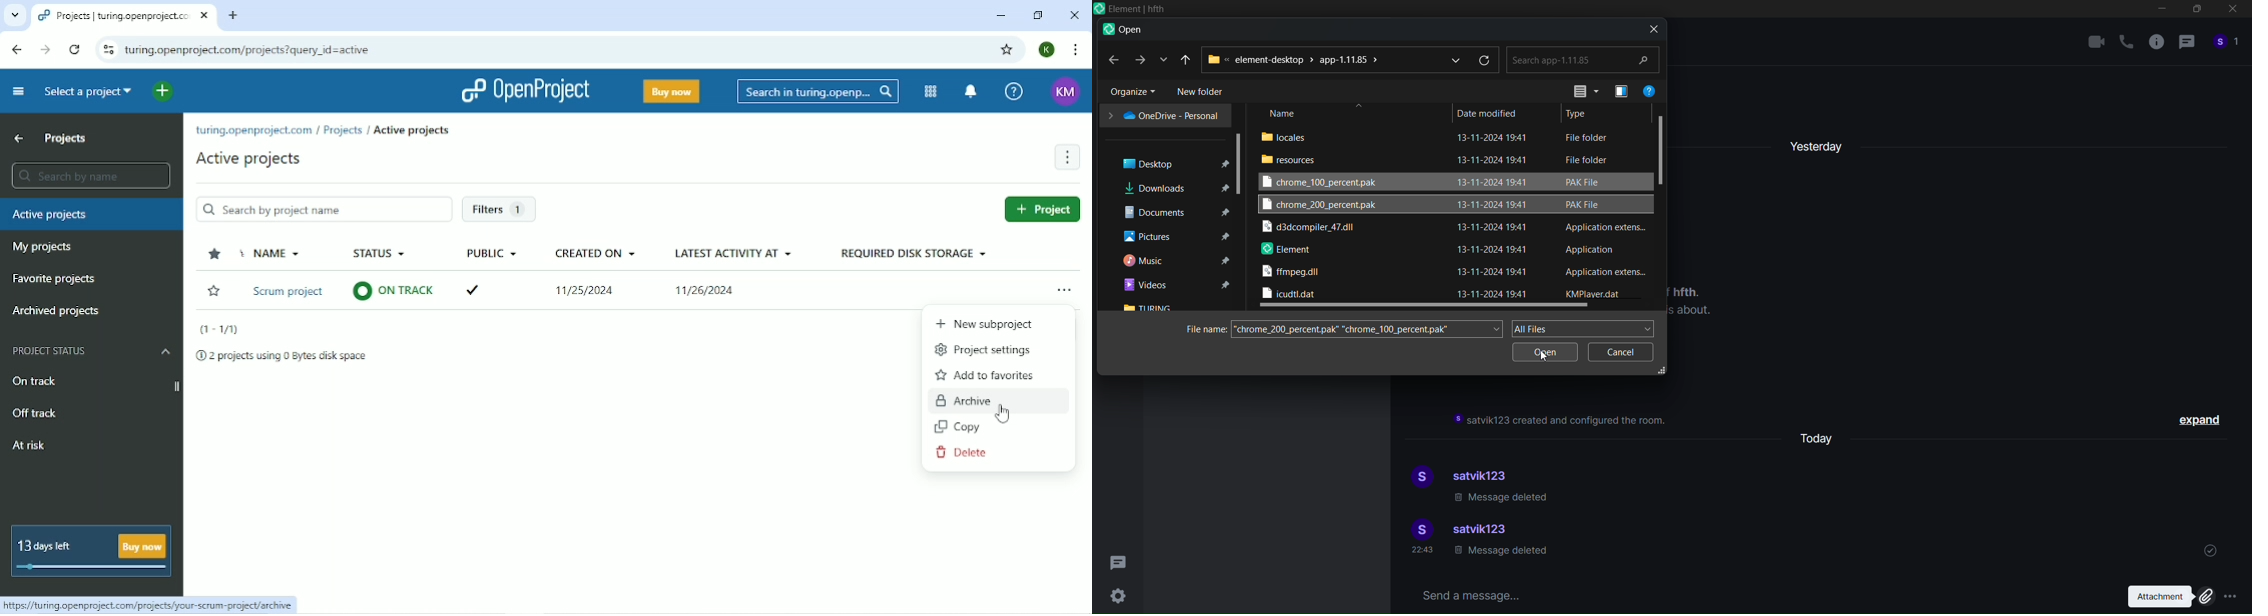 Image resolution: width=2268 pixels, height=616 pixels. Describe the element at coordinates (1289, 136) in the screenshot. I see `locales` at that location.